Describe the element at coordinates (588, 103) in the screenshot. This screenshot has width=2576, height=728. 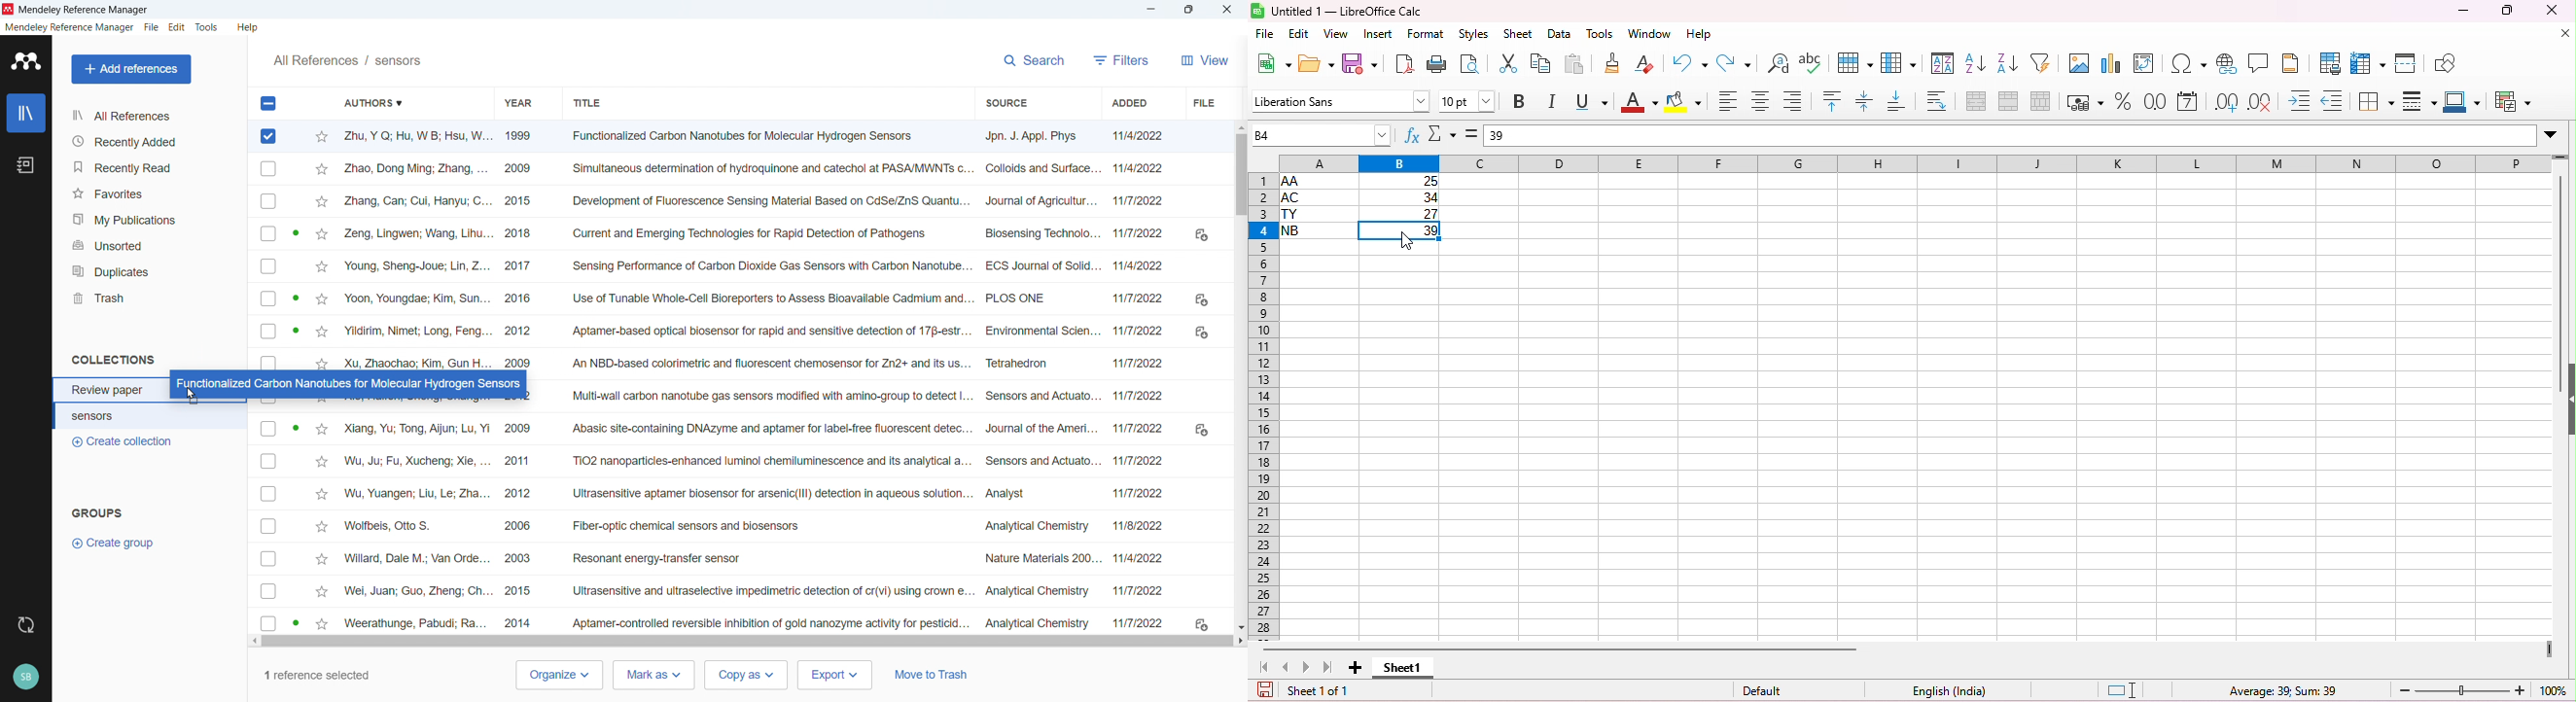
I see `Sort by title ` at that location.